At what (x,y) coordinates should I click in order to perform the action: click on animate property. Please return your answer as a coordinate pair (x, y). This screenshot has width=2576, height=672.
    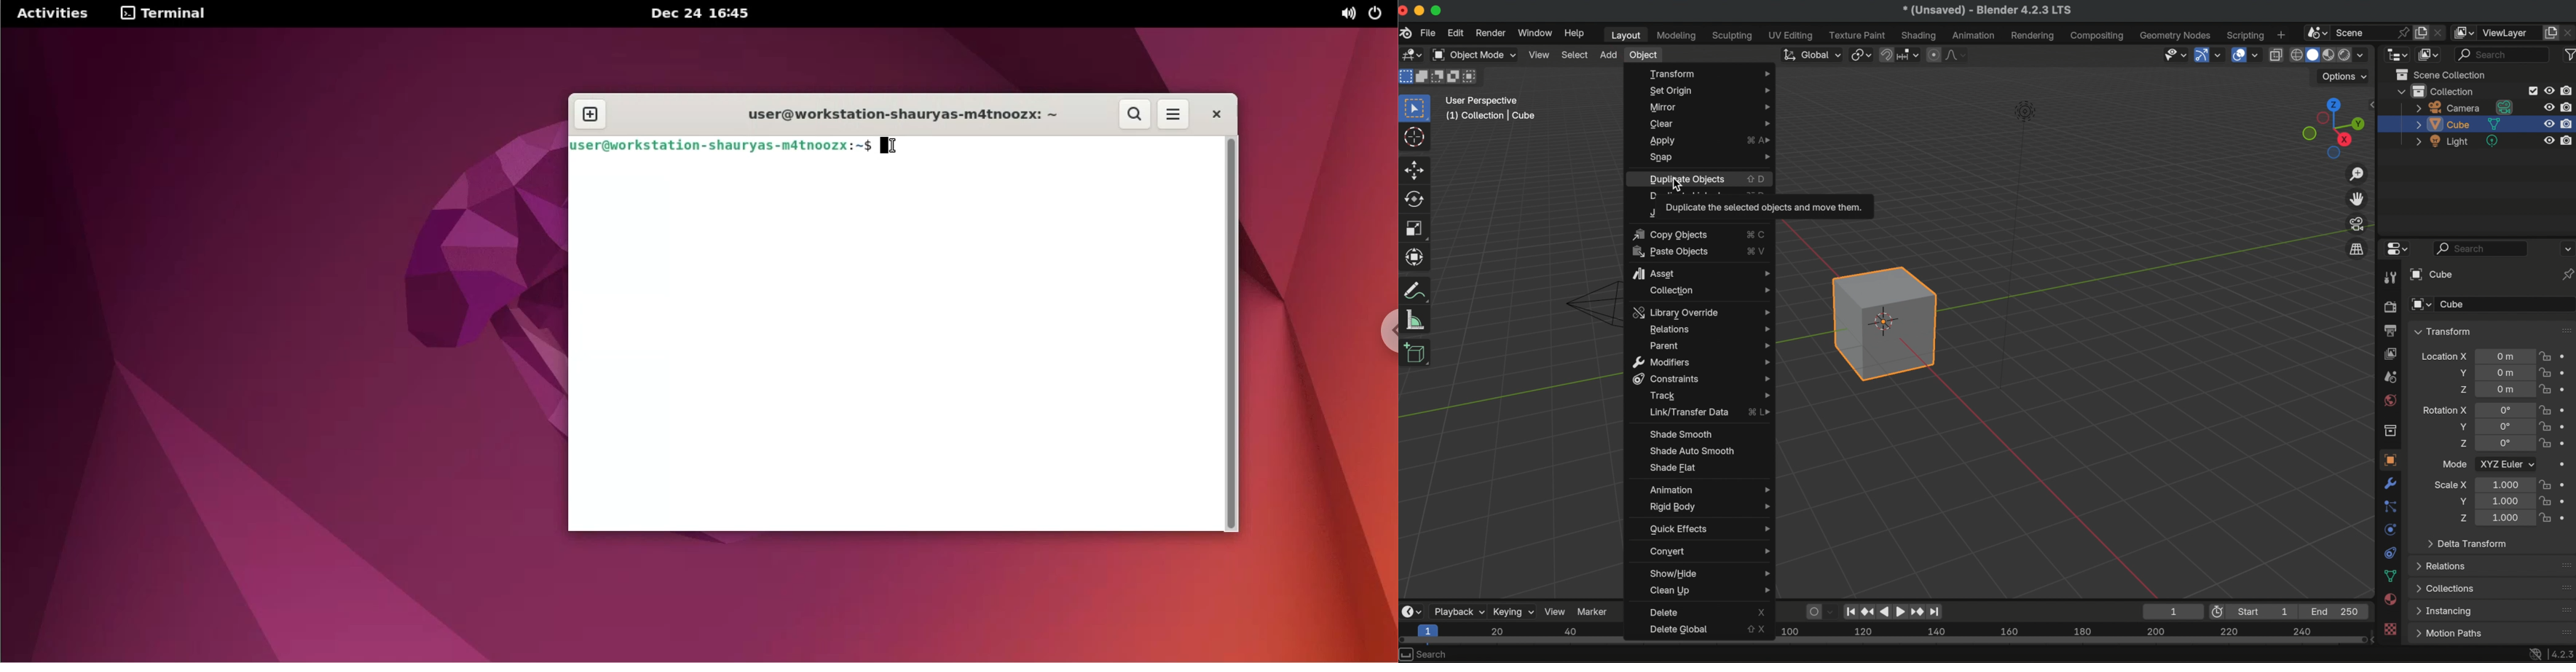
    Looking at the image, I should click on (2567, 516).